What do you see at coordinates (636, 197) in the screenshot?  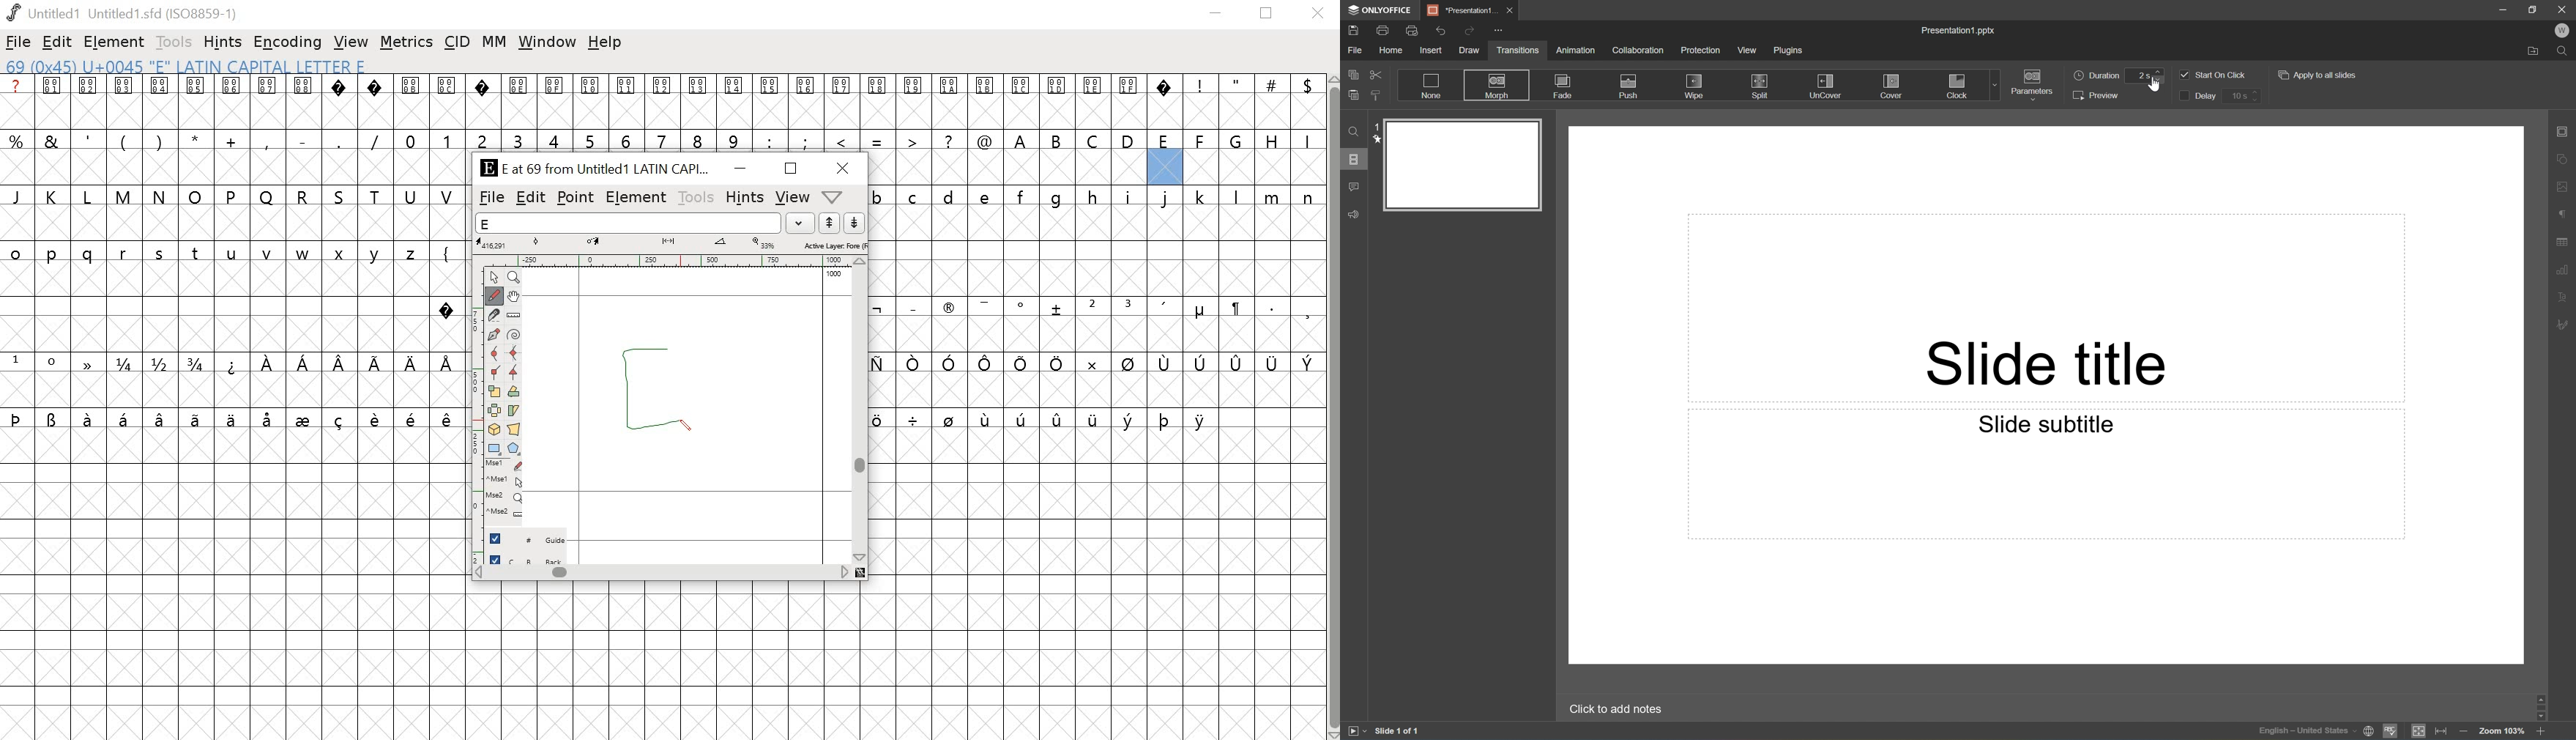 I see `element` at bounding box center [636, 197].